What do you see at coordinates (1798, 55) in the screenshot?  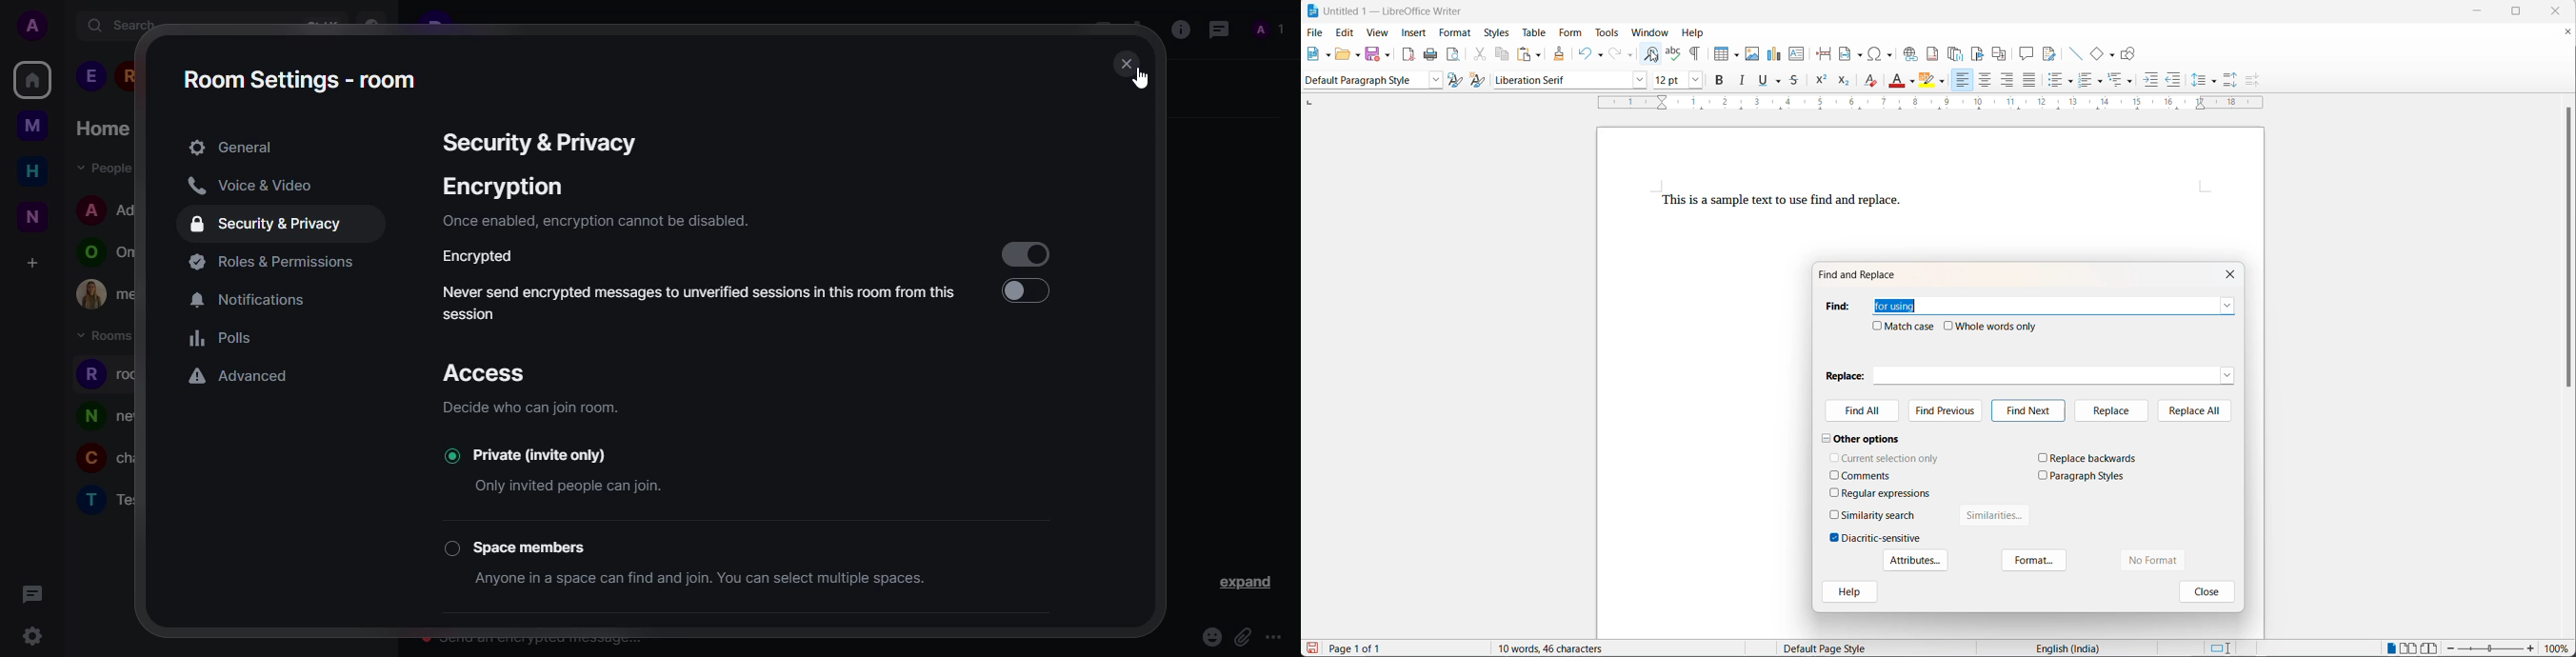 I see `insert text` at bounding box center [1798, 55].